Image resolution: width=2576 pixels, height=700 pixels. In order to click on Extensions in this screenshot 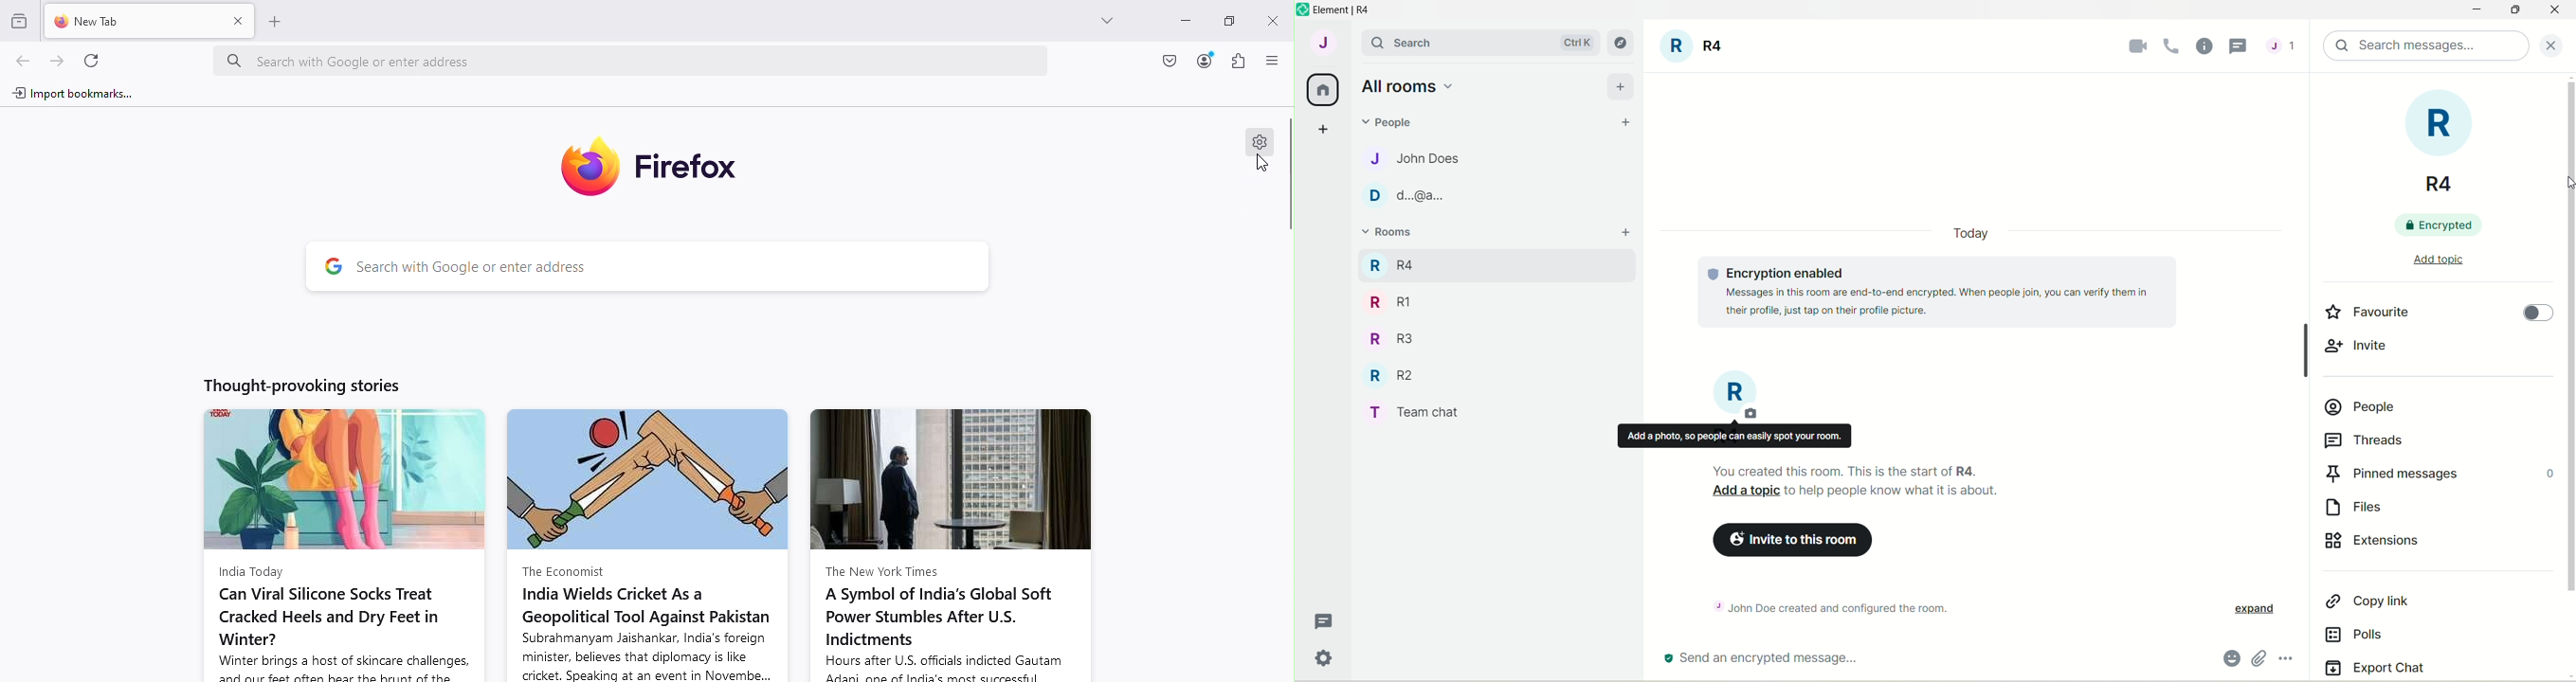, I will do `click(1239, 61)`.